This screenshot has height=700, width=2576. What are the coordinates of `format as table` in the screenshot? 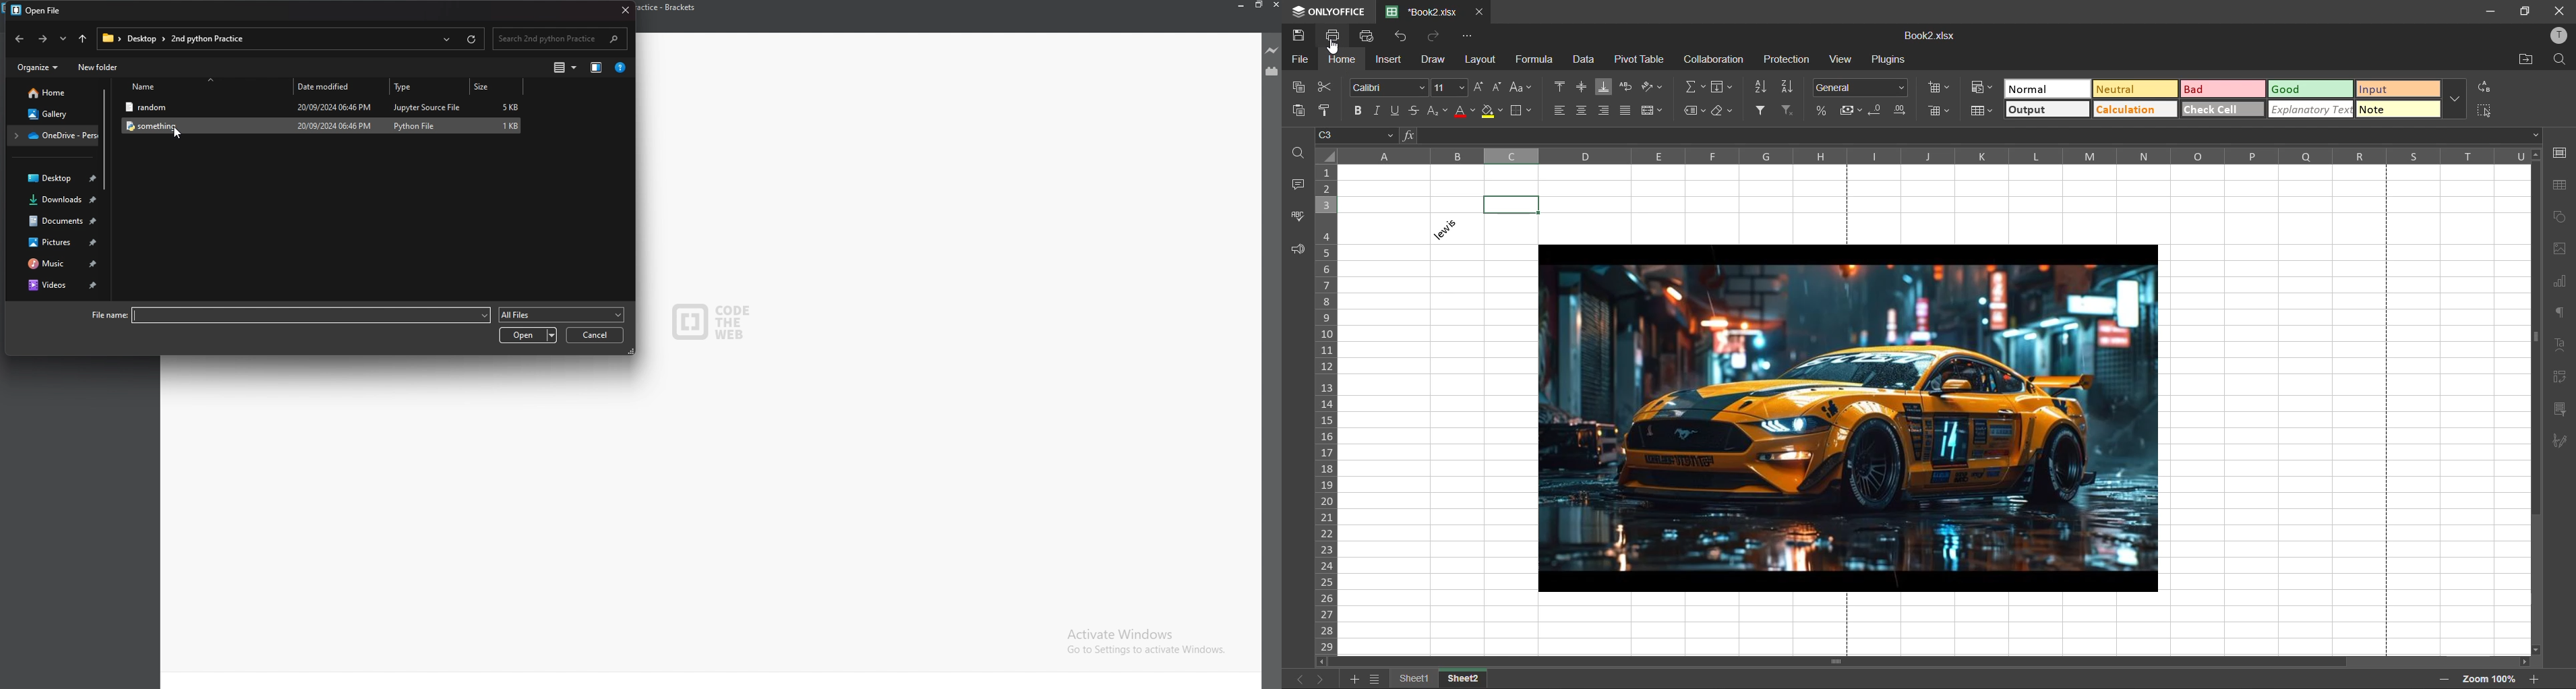 It's located at (1983, 112).